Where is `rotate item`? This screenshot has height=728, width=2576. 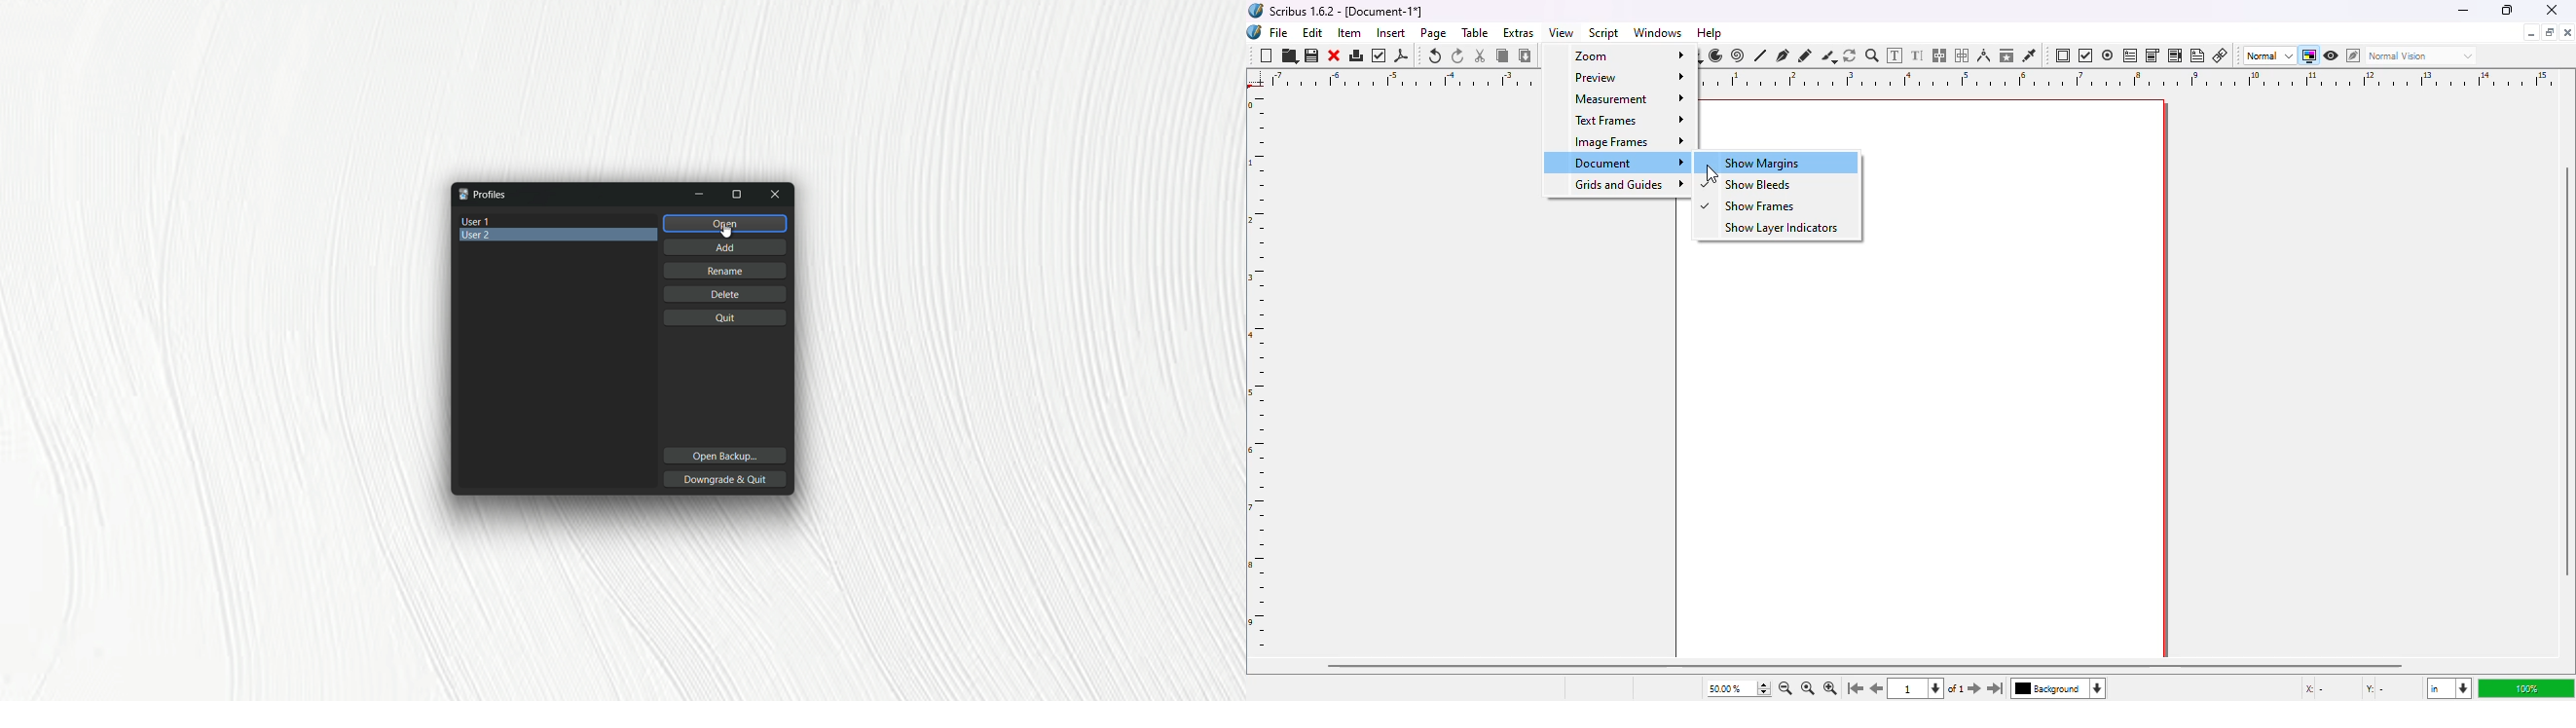 rotate item is located at coordinates (1851, 55).